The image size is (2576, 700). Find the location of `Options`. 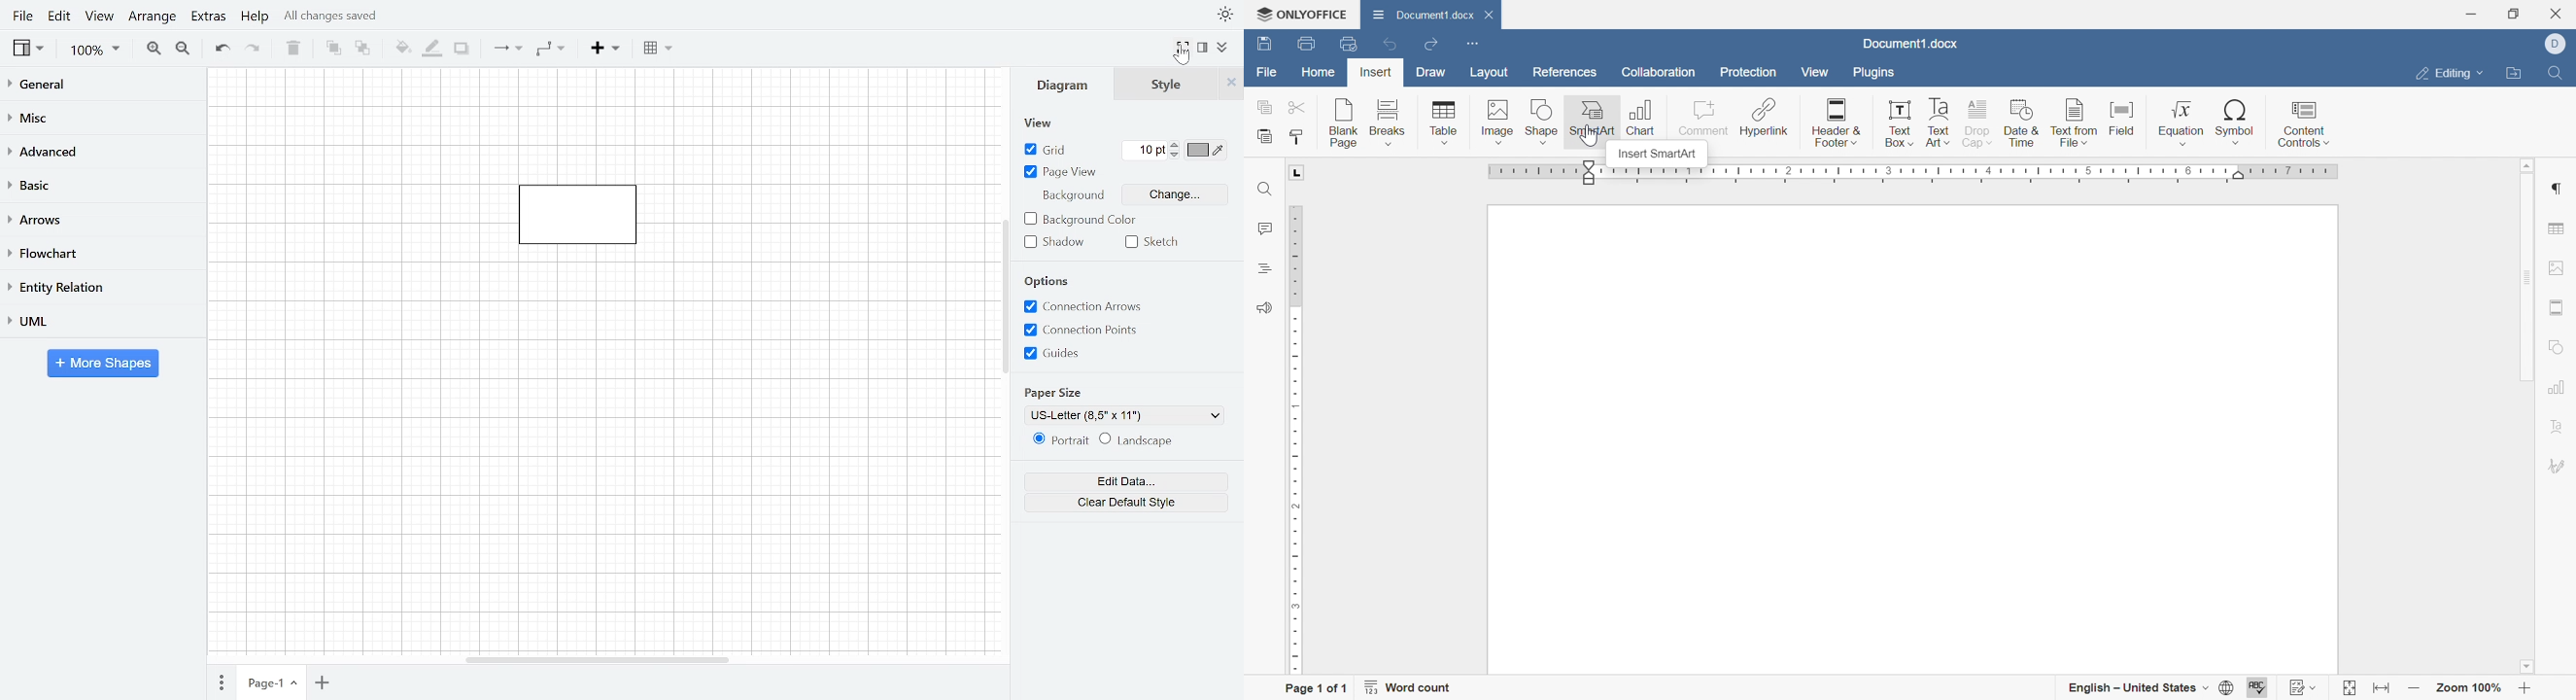

Options is located at coordinates (1052, 281).